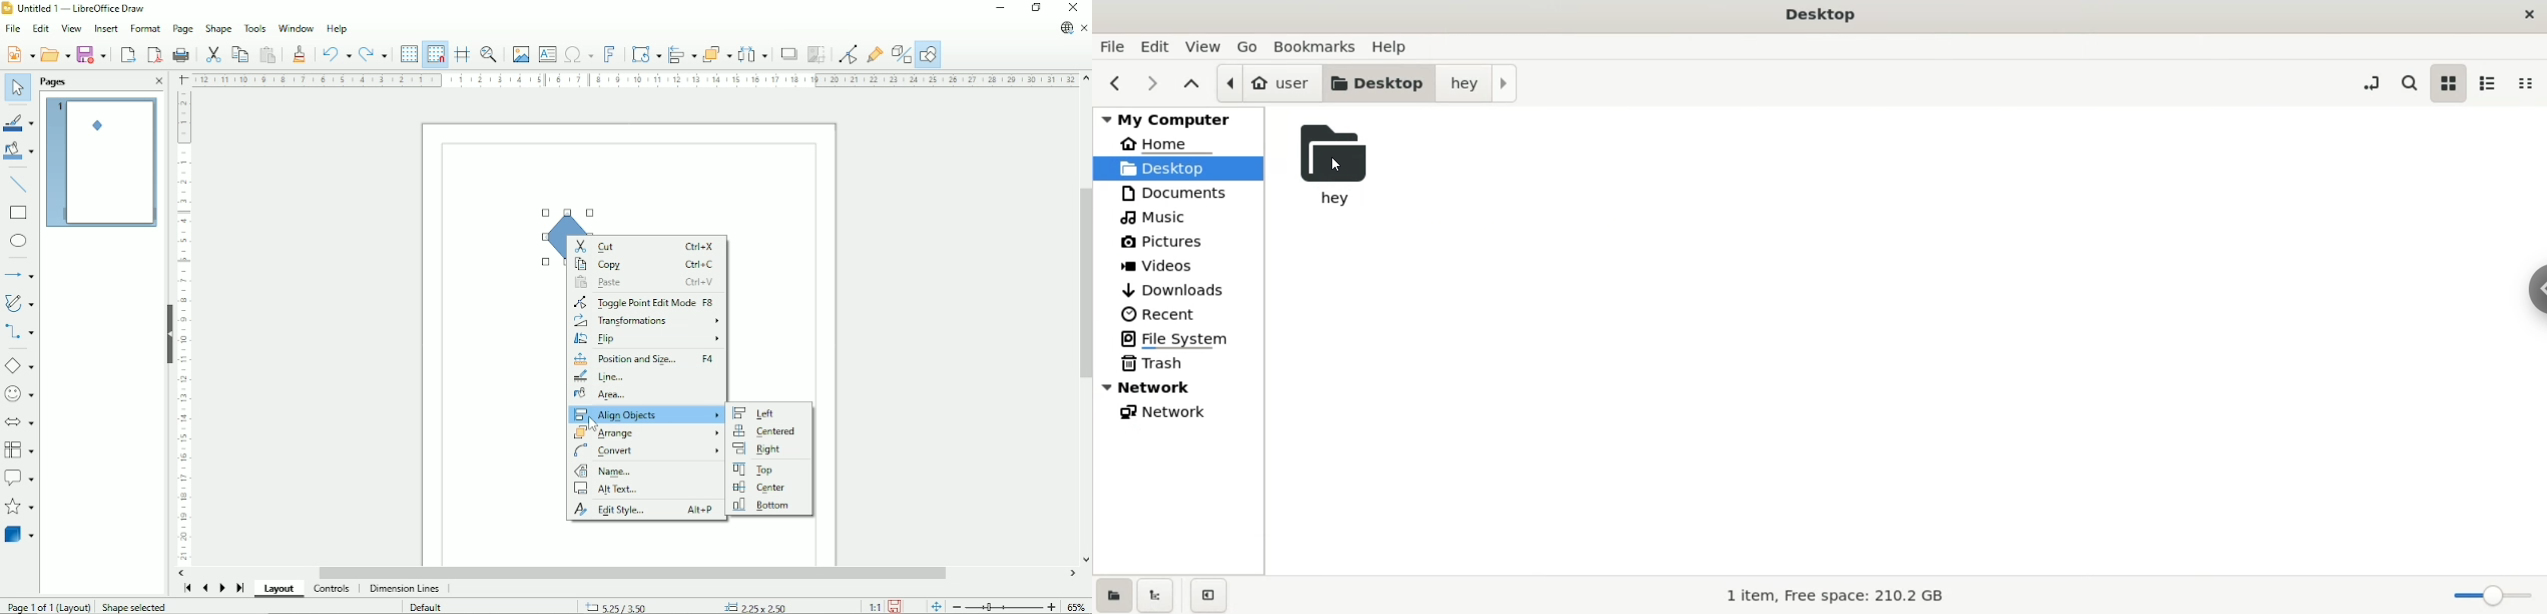 This screenshot has height=616, width=2548. Describe the element at coordinates (647, 245) in the screenshot. I see `Cut` at that location.